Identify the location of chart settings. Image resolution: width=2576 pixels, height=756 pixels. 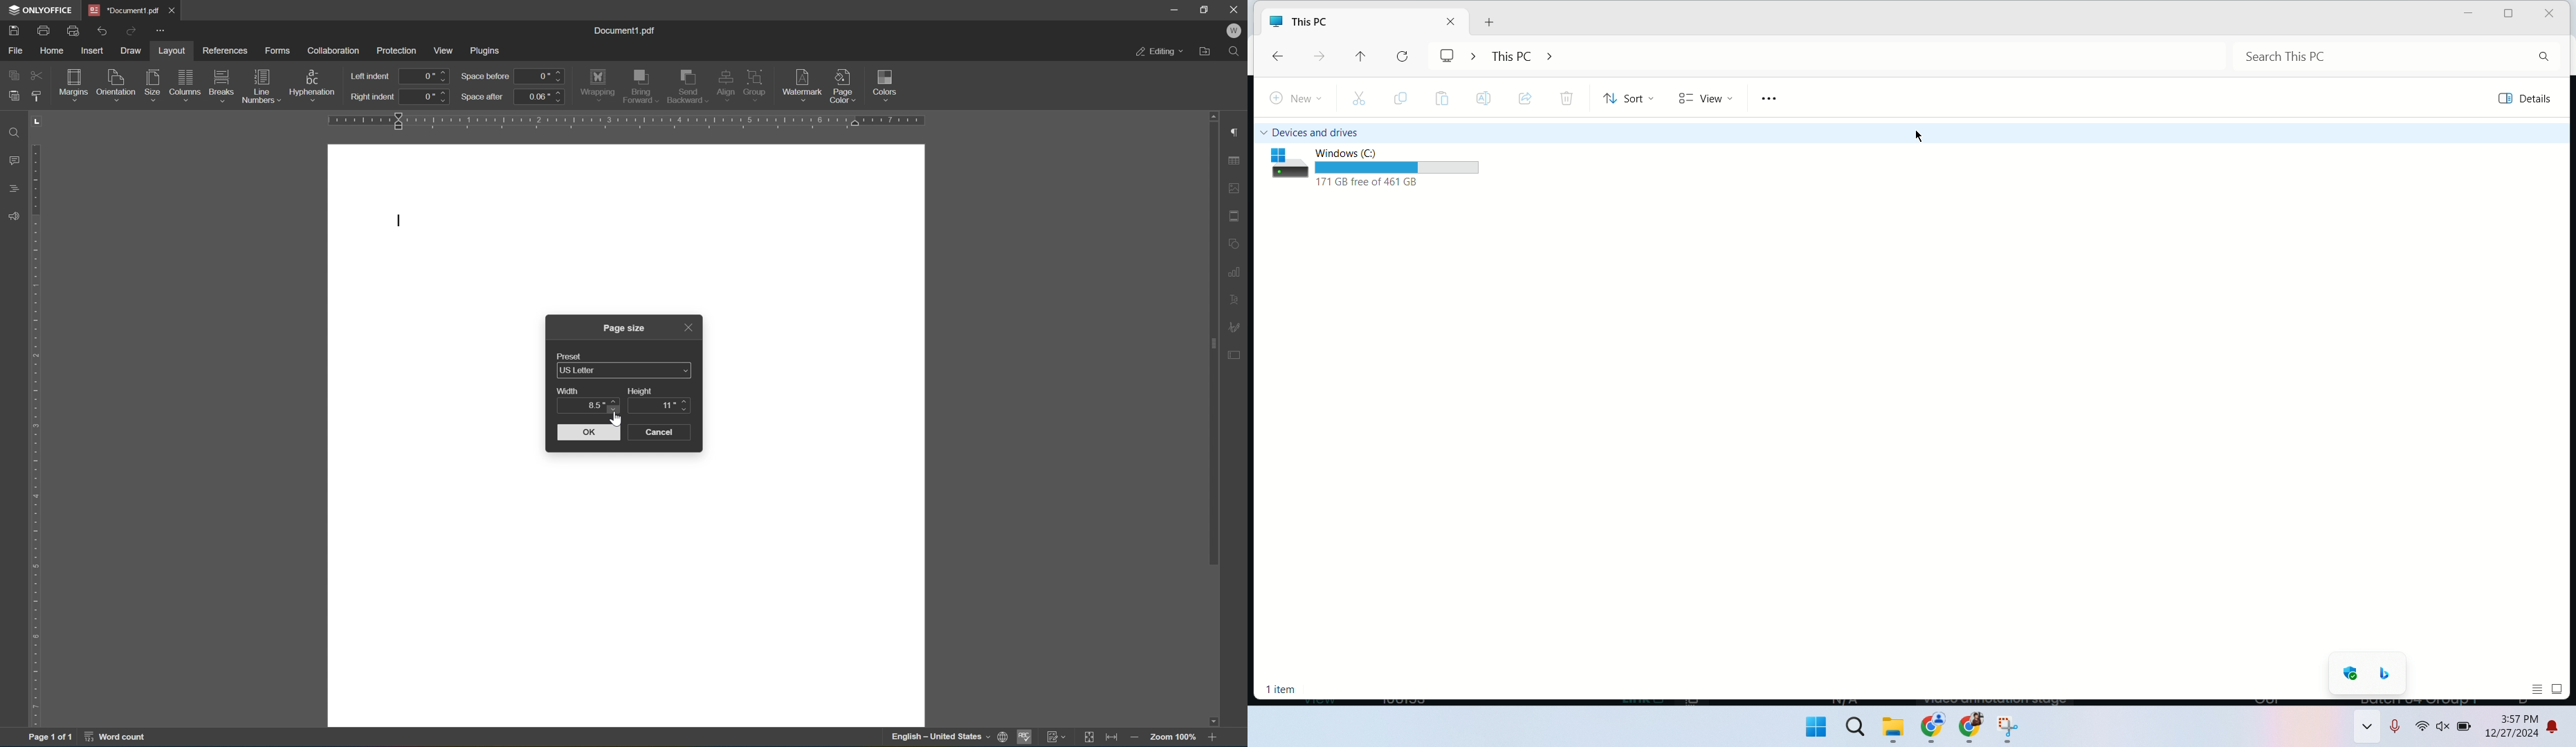
(1237, 271).